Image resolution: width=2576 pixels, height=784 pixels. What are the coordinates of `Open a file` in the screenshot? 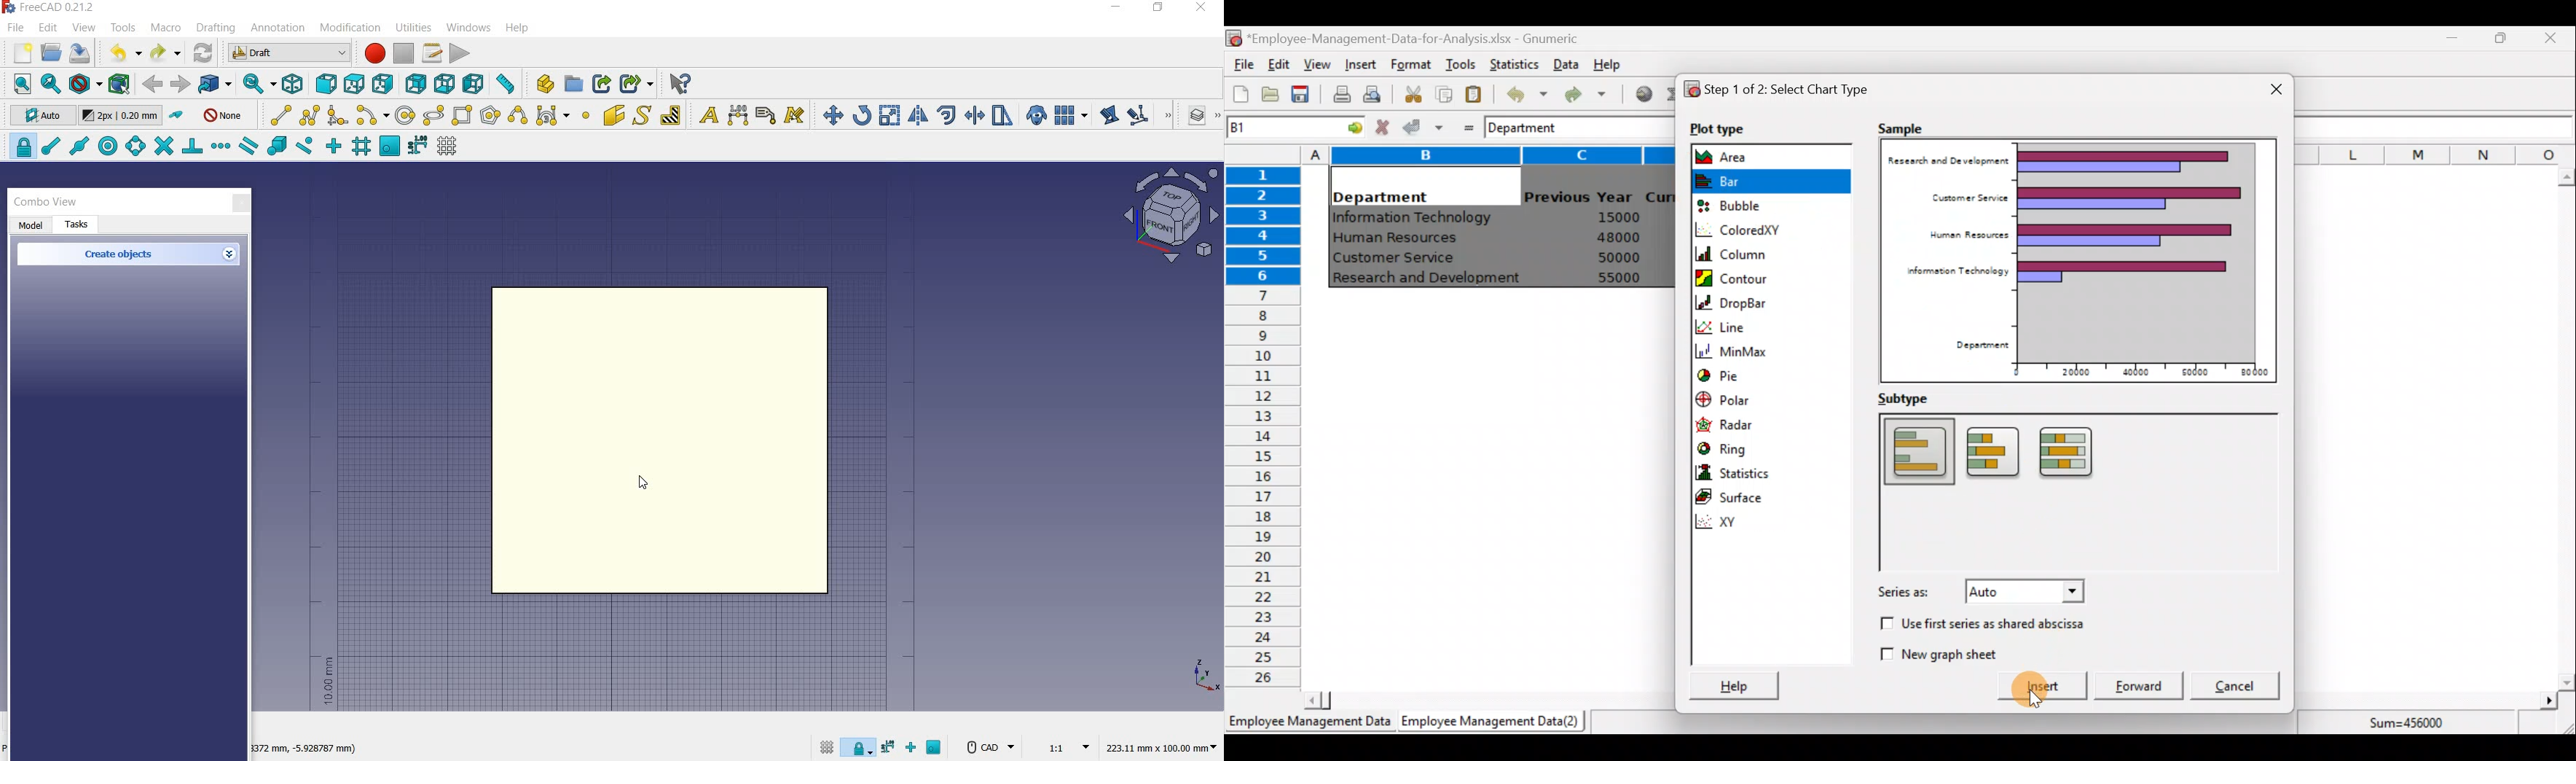 It's located at (1274, 96).